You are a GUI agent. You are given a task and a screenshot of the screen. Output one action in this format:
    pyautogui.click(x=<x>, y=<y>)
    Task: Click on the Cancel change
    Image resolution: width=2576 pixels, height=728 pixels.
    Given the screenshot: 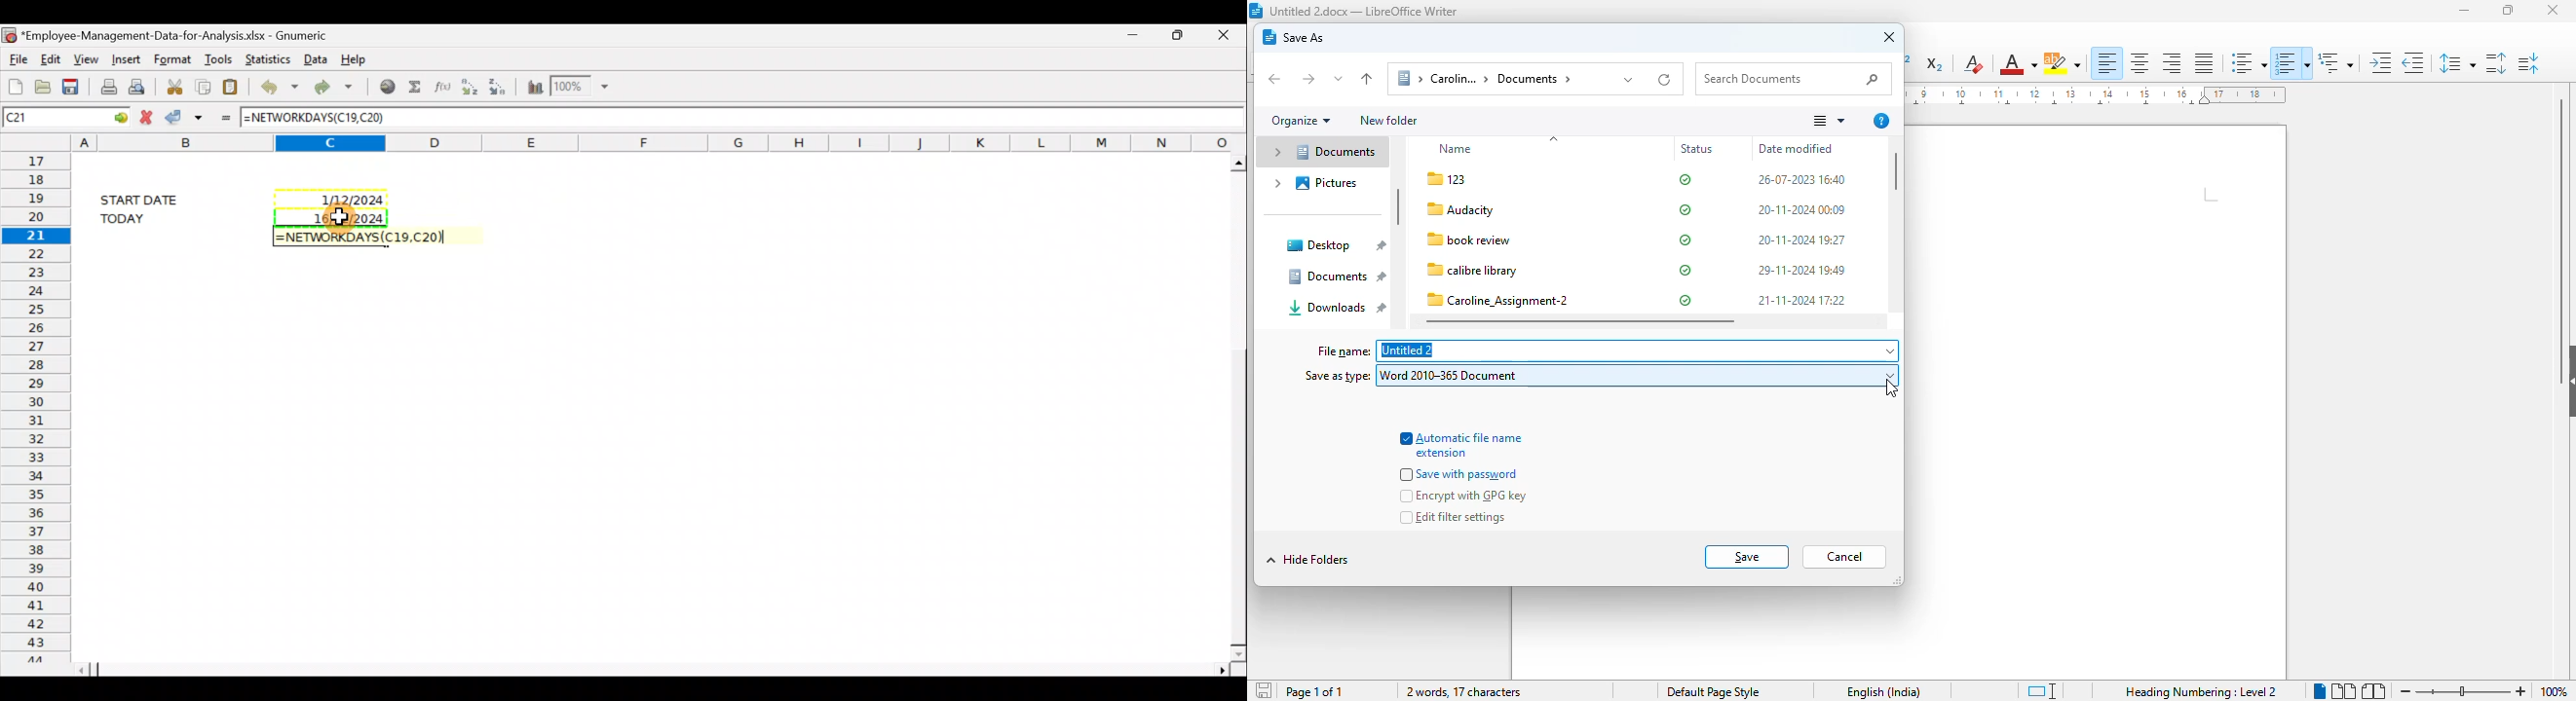 What is the action you would take?
    pyautogui.click(x=145, y=116)
    